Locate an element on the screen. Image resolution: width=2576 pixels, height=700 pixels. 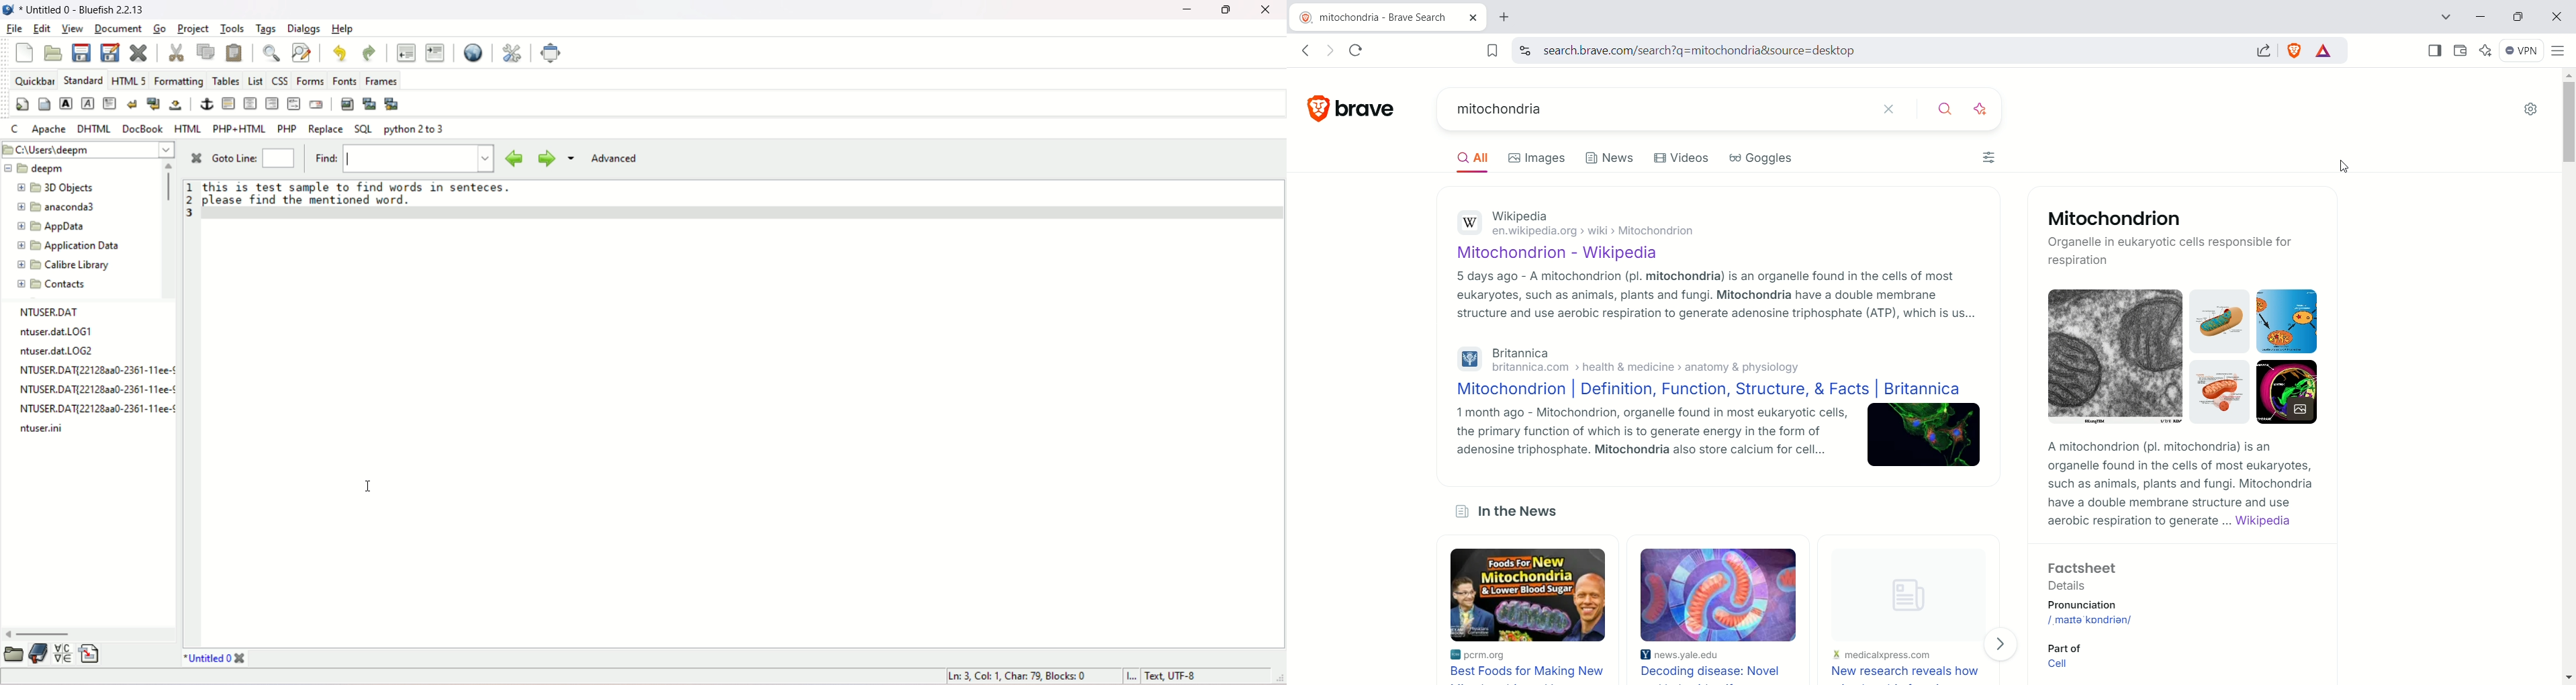
Image is located at coordinates (2287, 392).